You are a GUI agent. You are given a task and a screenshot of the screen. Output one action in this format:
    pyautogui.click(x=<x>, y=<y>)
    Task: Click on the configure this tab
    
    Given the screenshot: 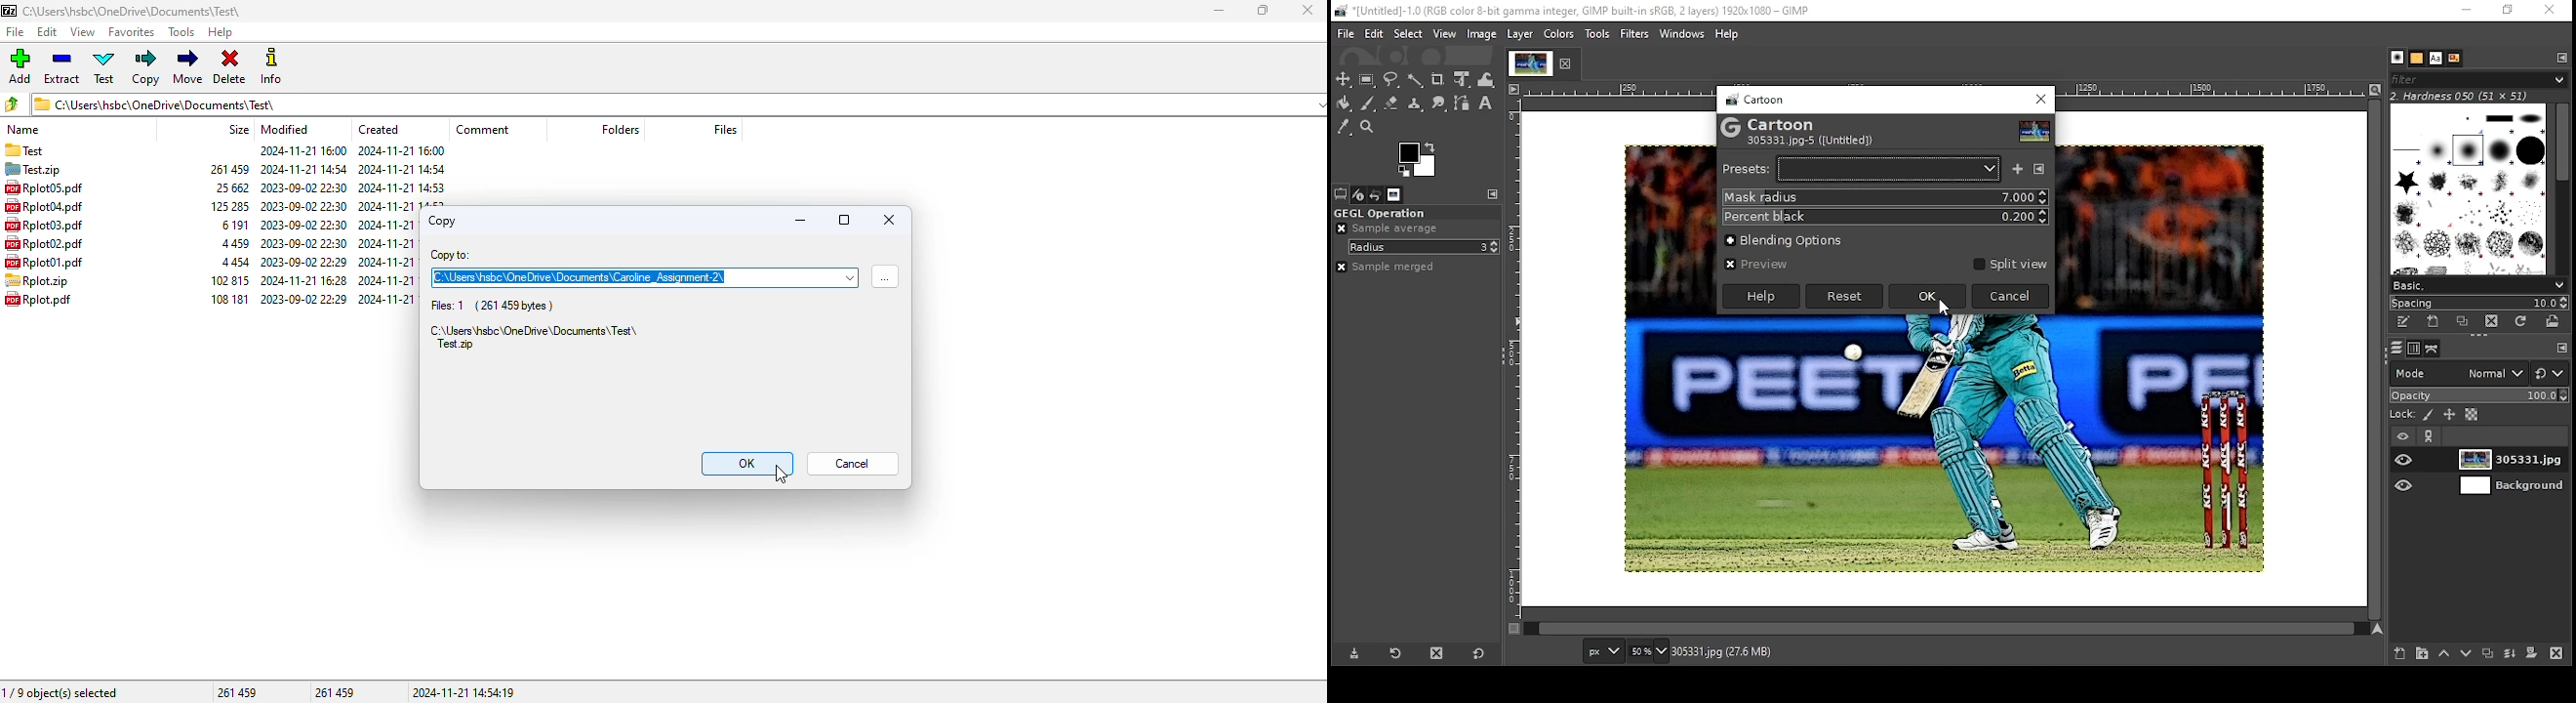 What is the action you would take?
    pyautogui.click(x=2559, y=58)
    